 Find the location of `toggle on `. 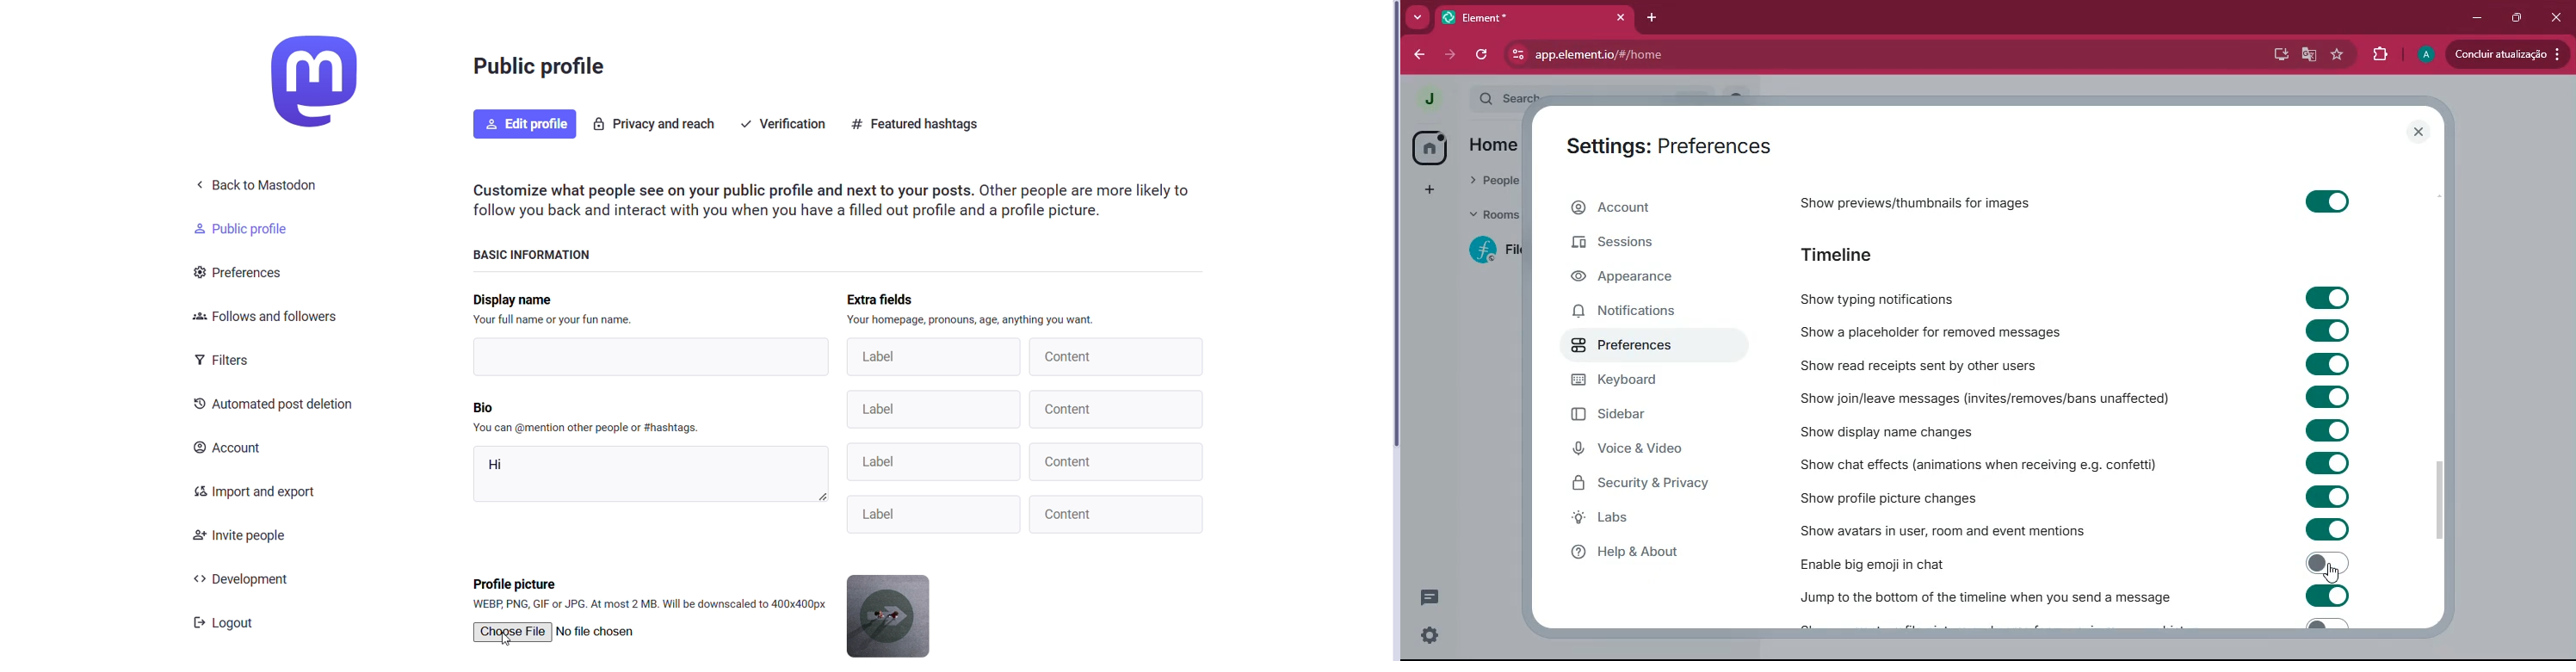

toggle on  is located at coordinates (2326, 363).